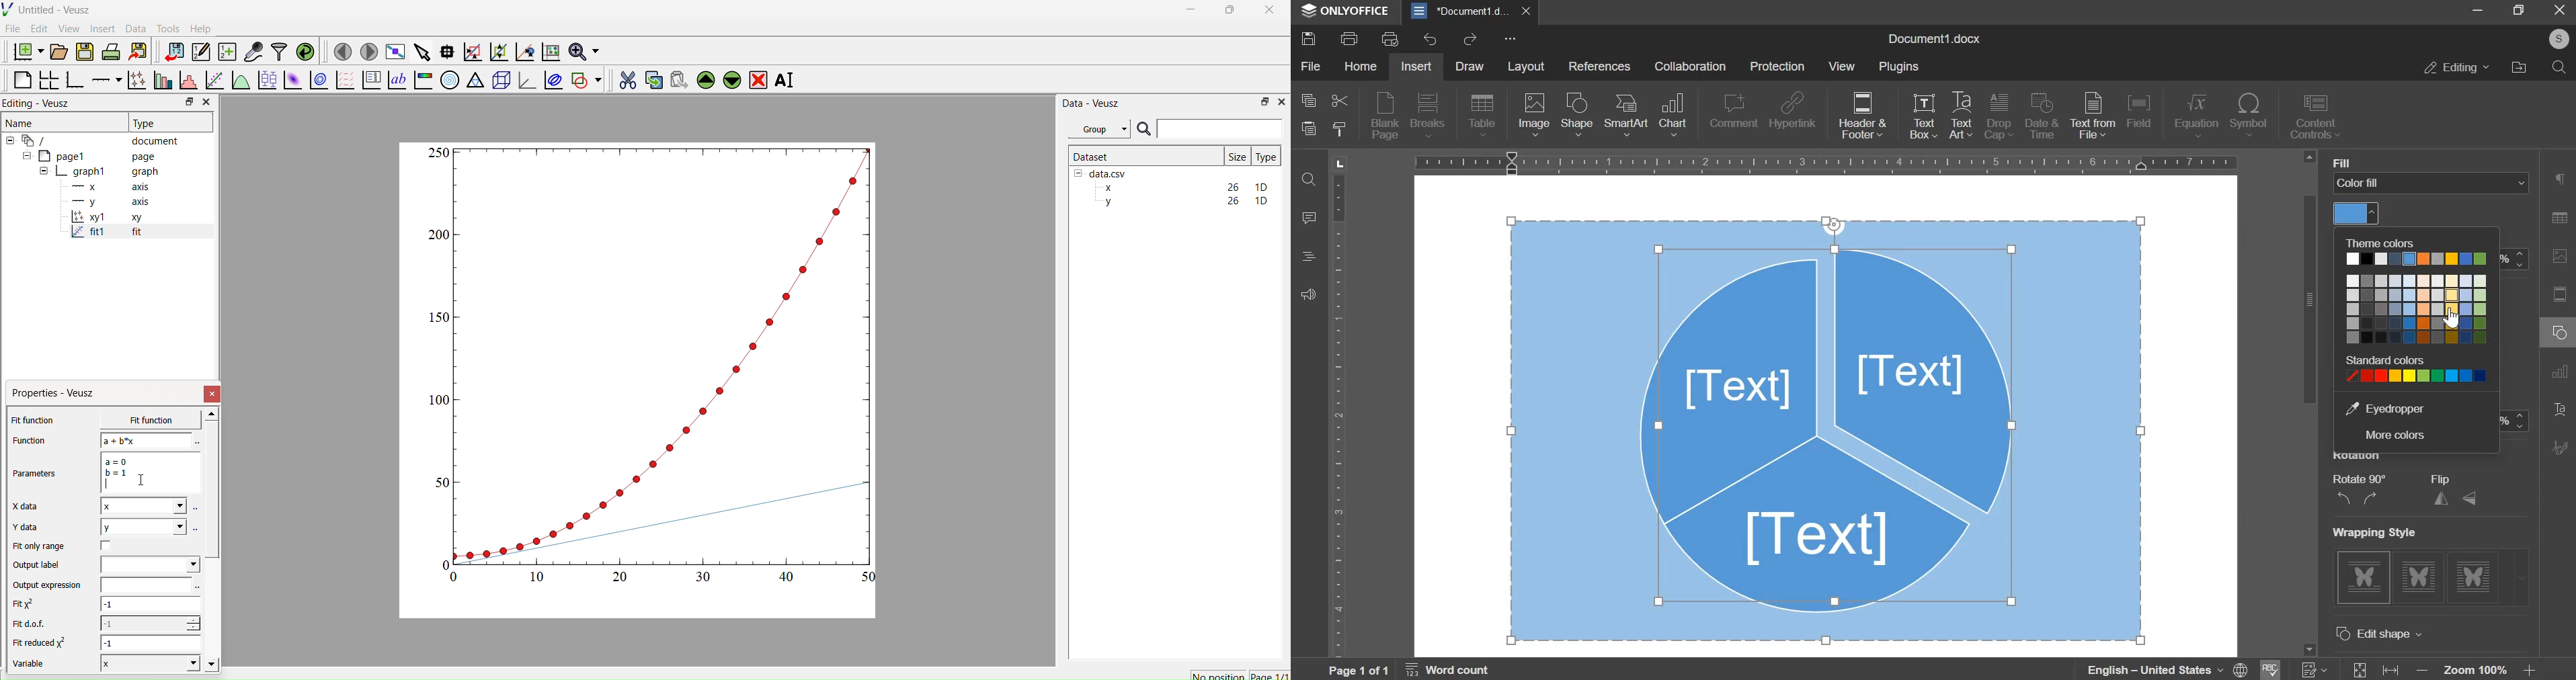 The width and height of the screenshot is (2576, 700). Describe the element at coordinates (146, 123) in the screenshot. I see `Type` at that location.